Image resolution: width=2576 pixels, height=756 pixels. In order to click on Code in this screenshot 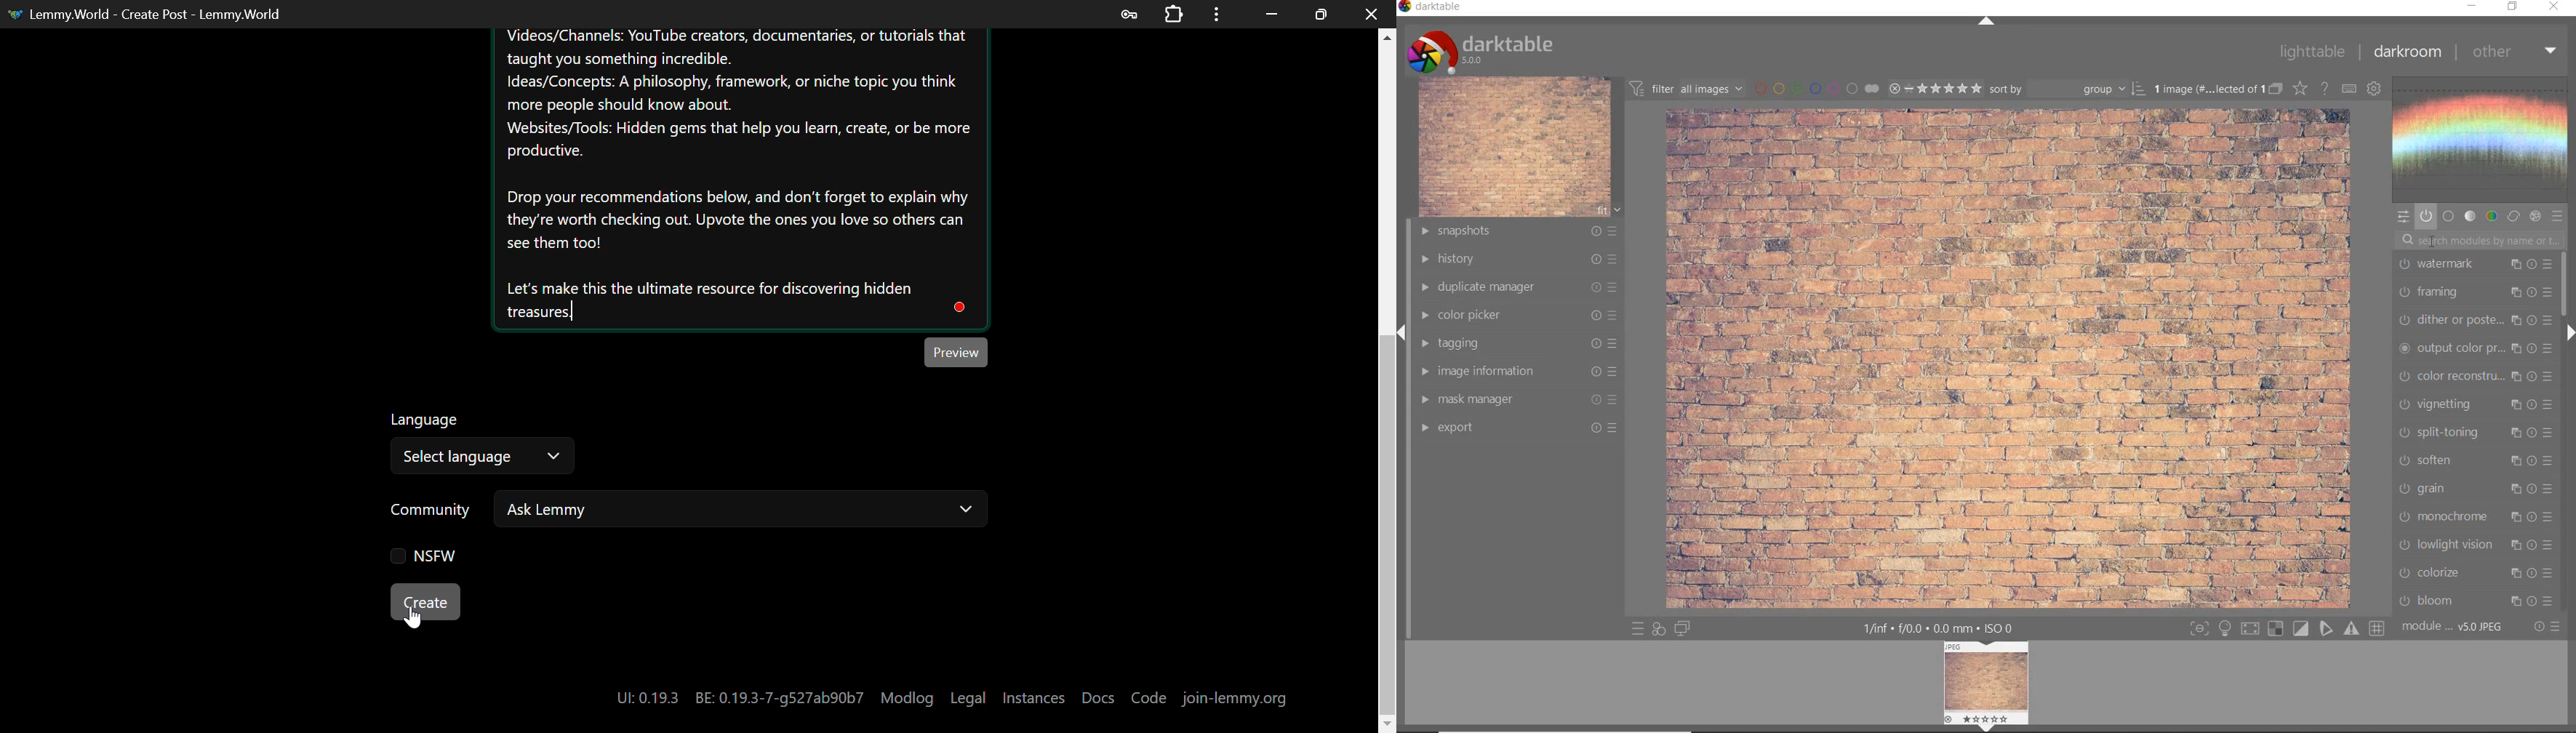, I will do `click(1149, 698)`.